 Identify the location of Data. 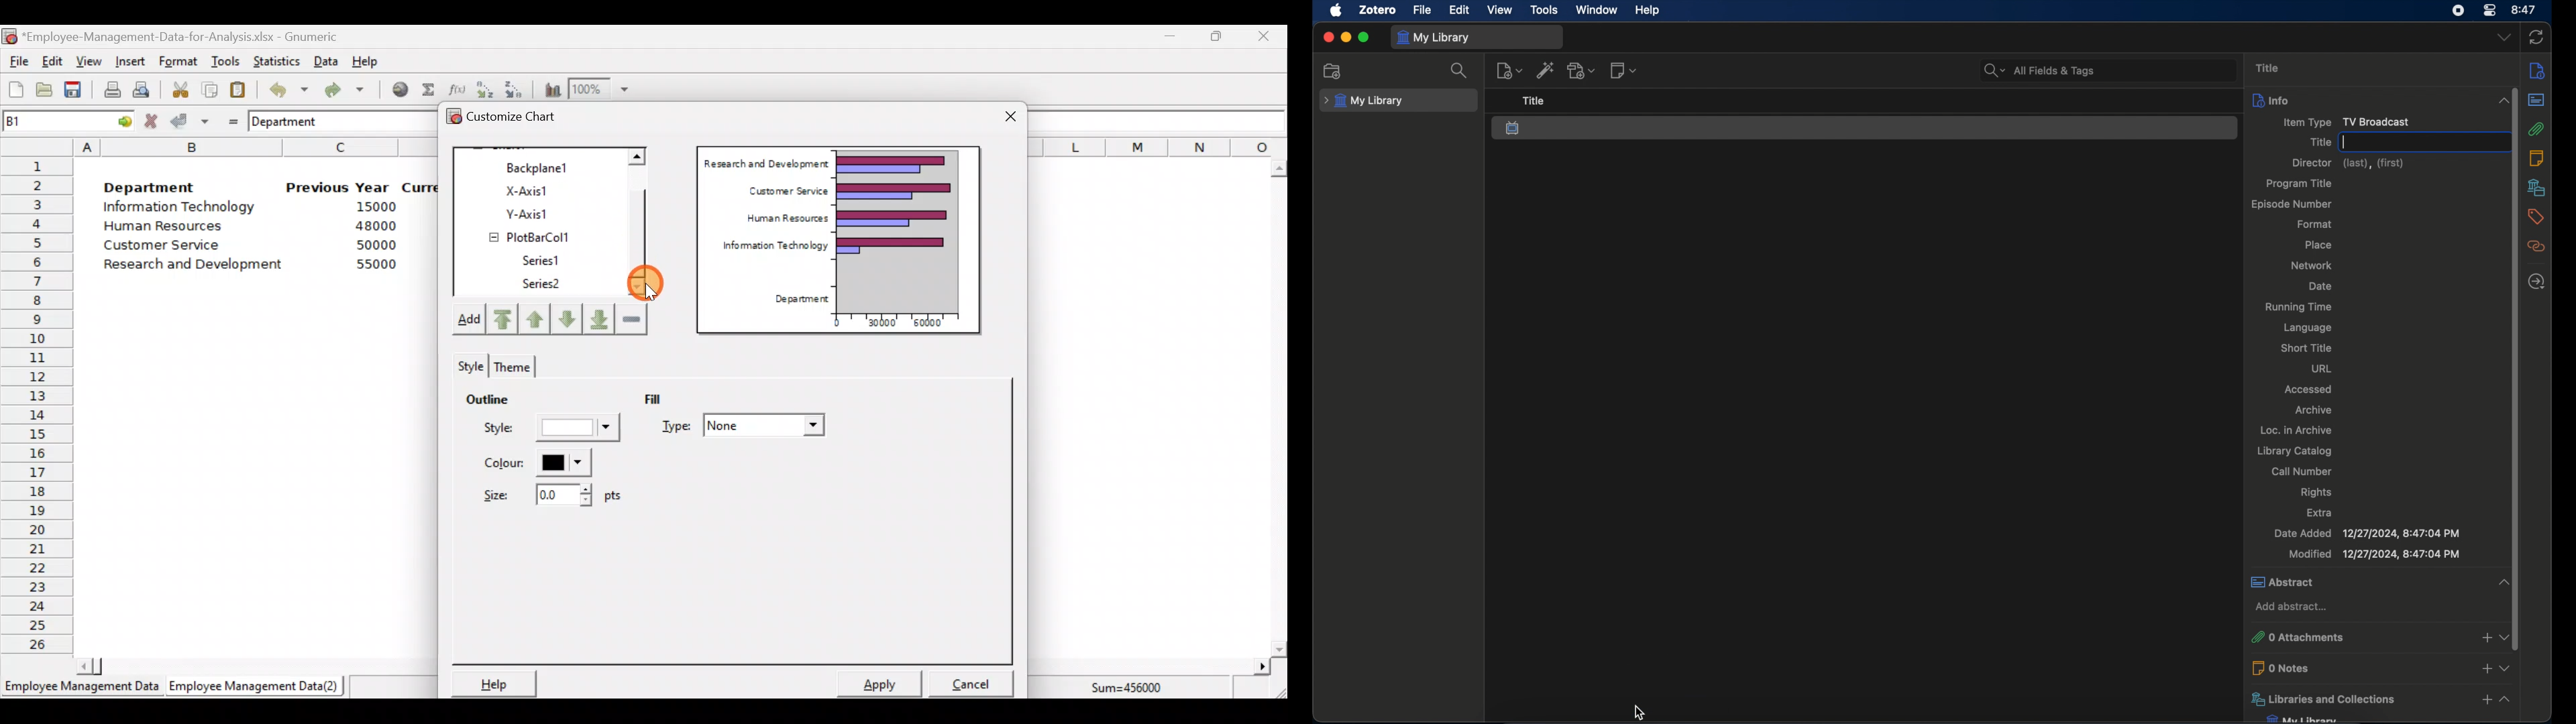
(326, 61).